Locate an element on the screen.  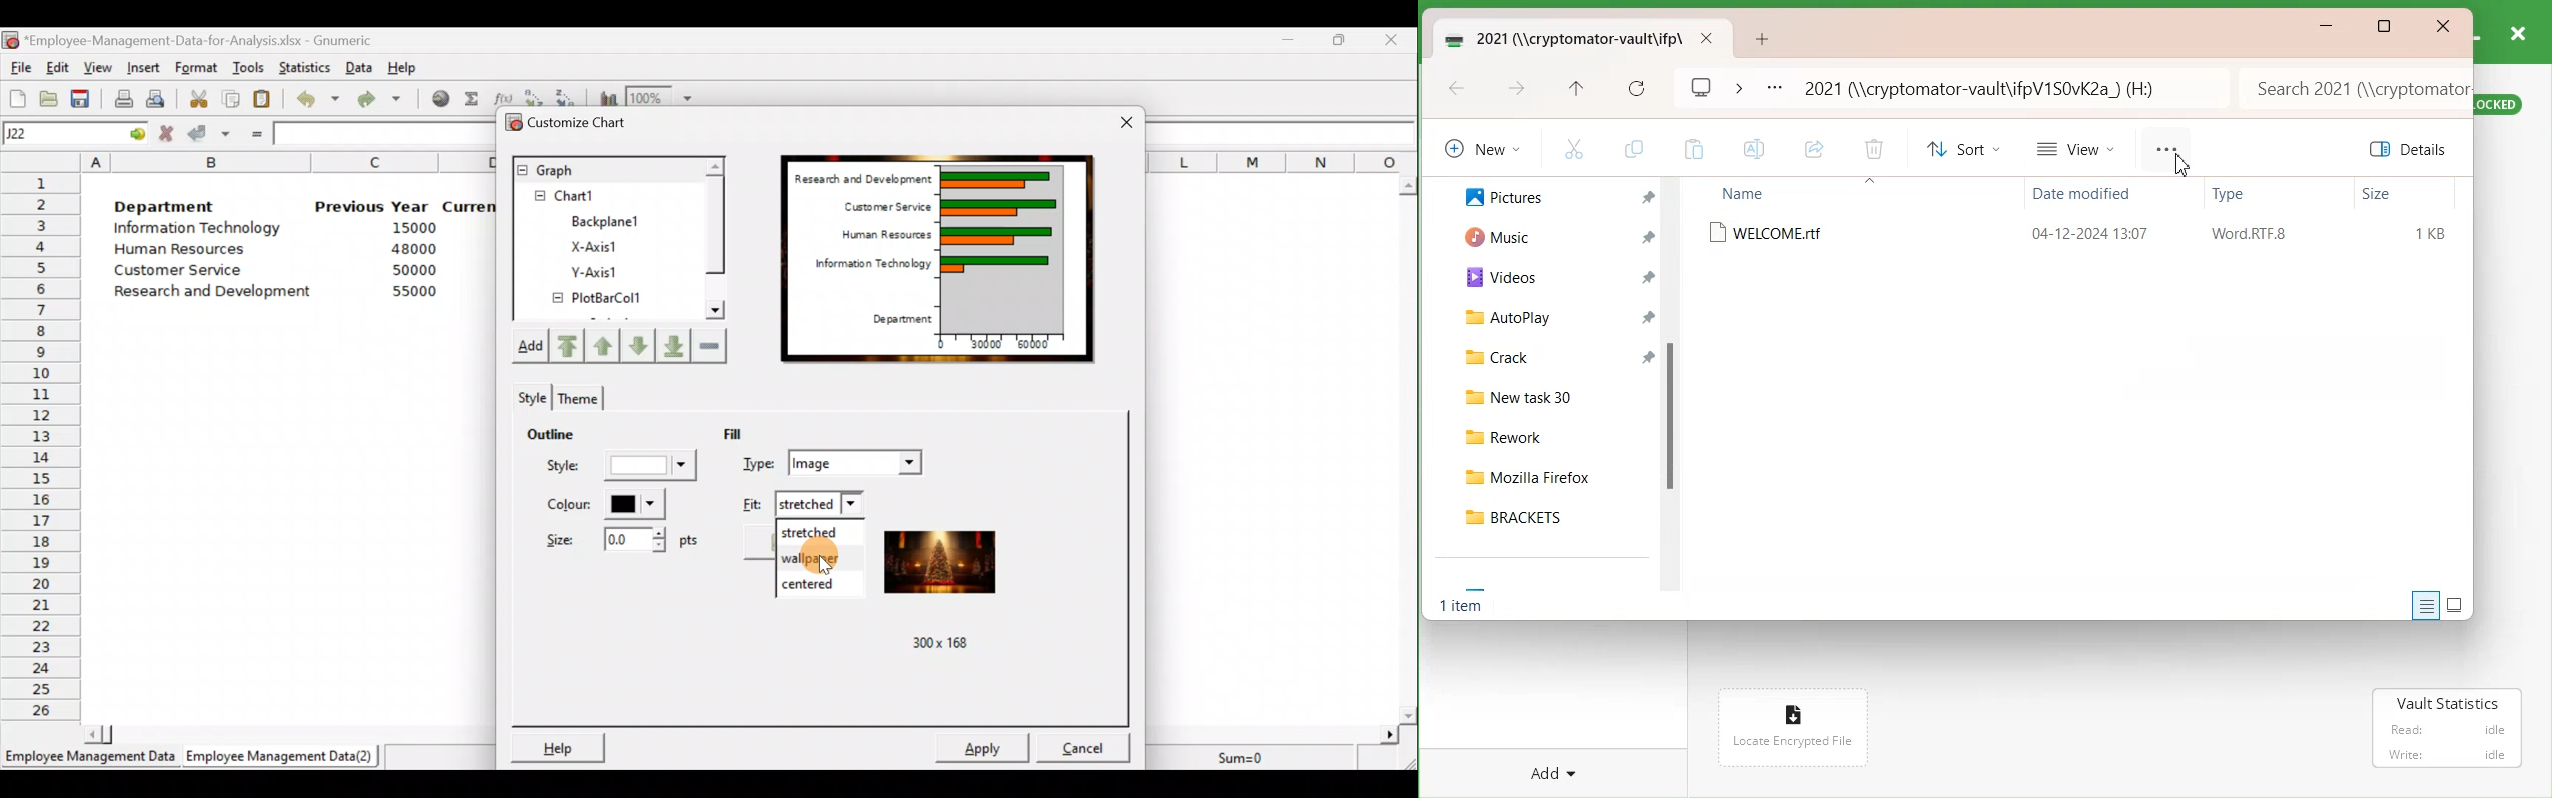
Write: Idlr is located at coordinates (2452, 754).